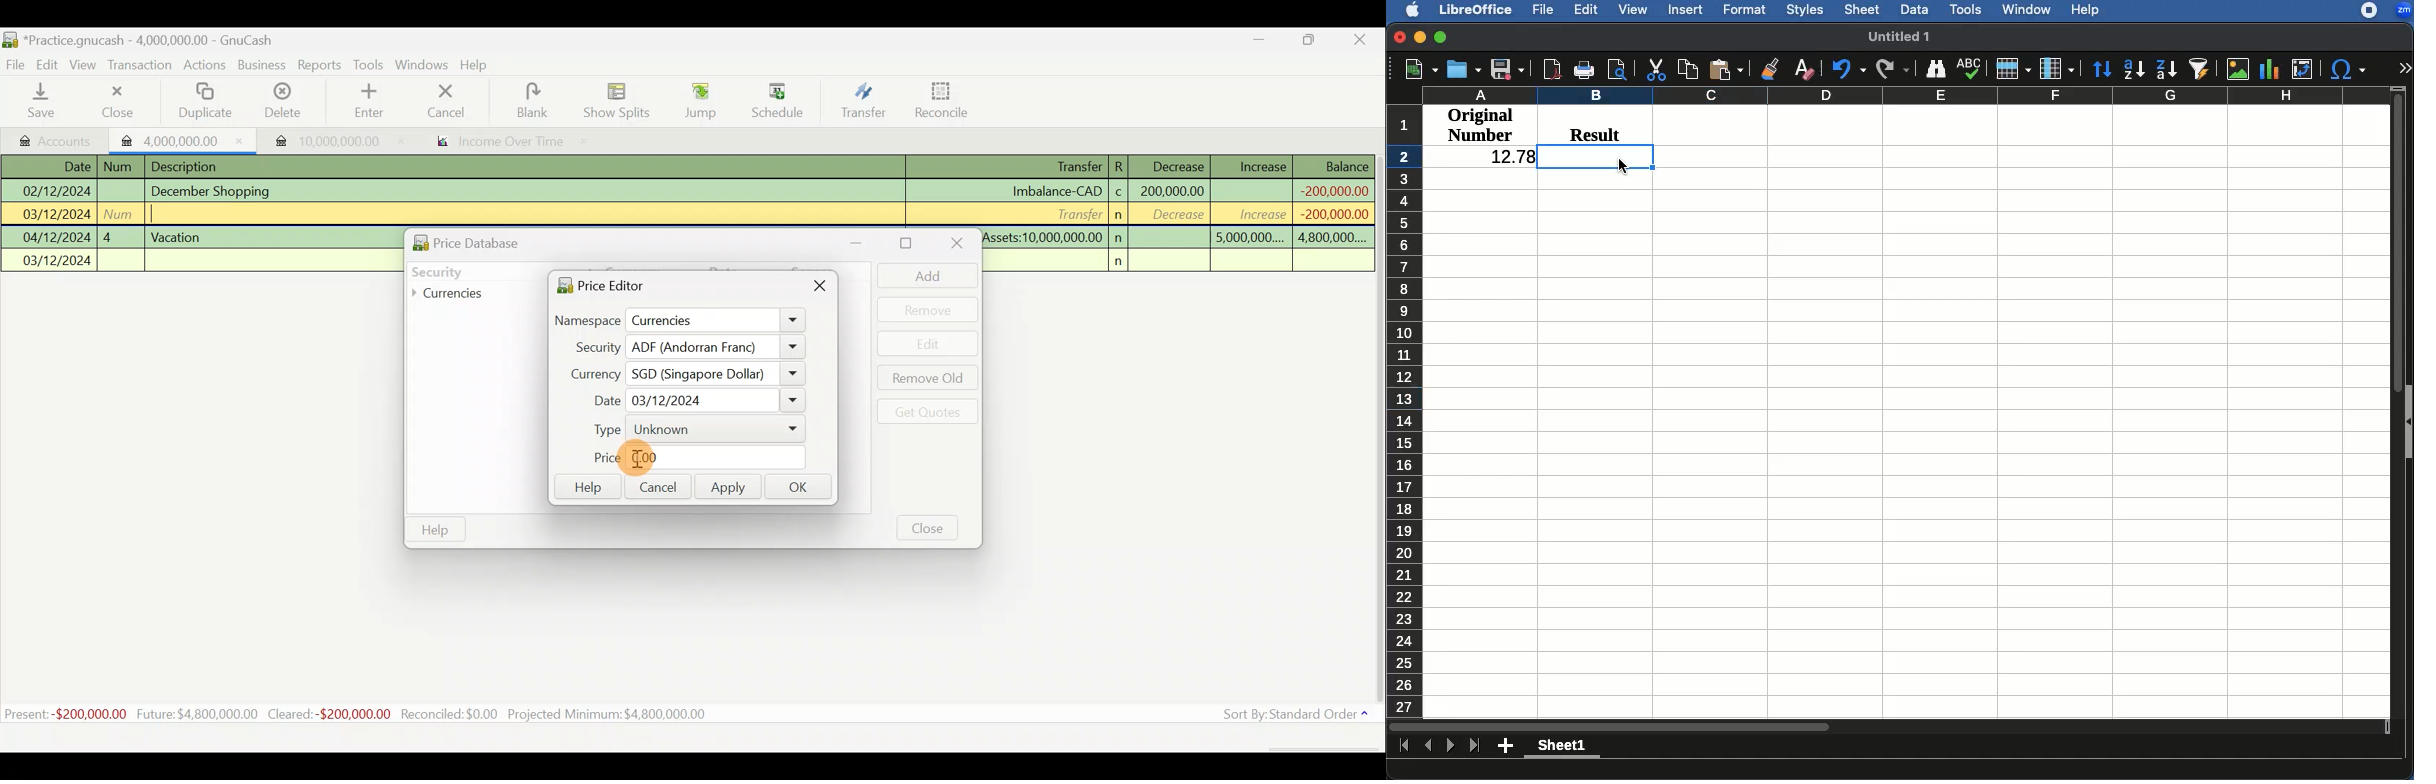  I want to click on Data, so click(1913, 8).